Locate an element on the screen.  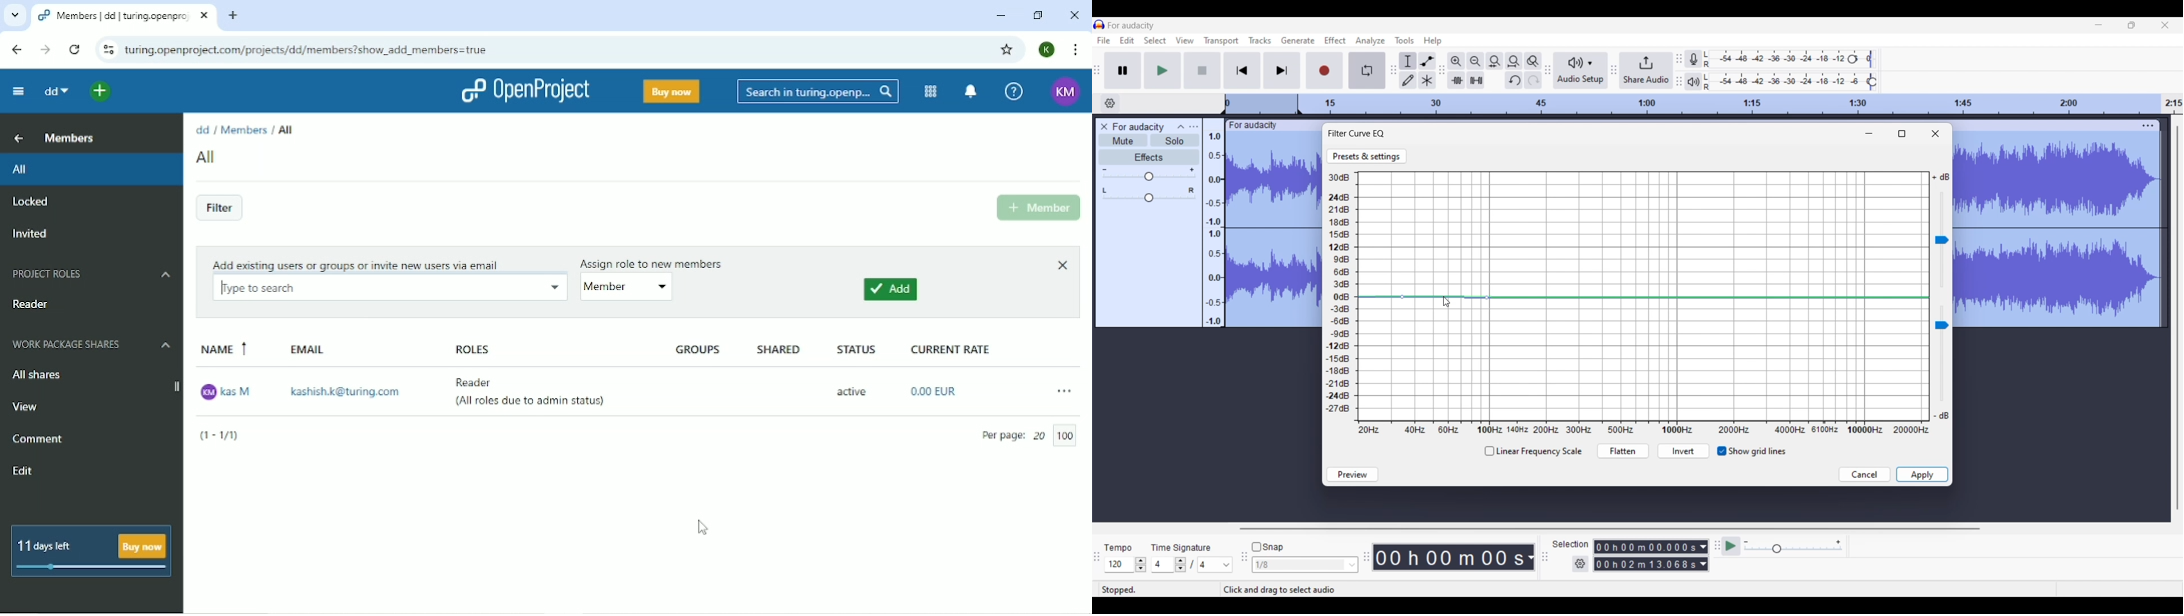
Filter is located at coordinates (219, 209).